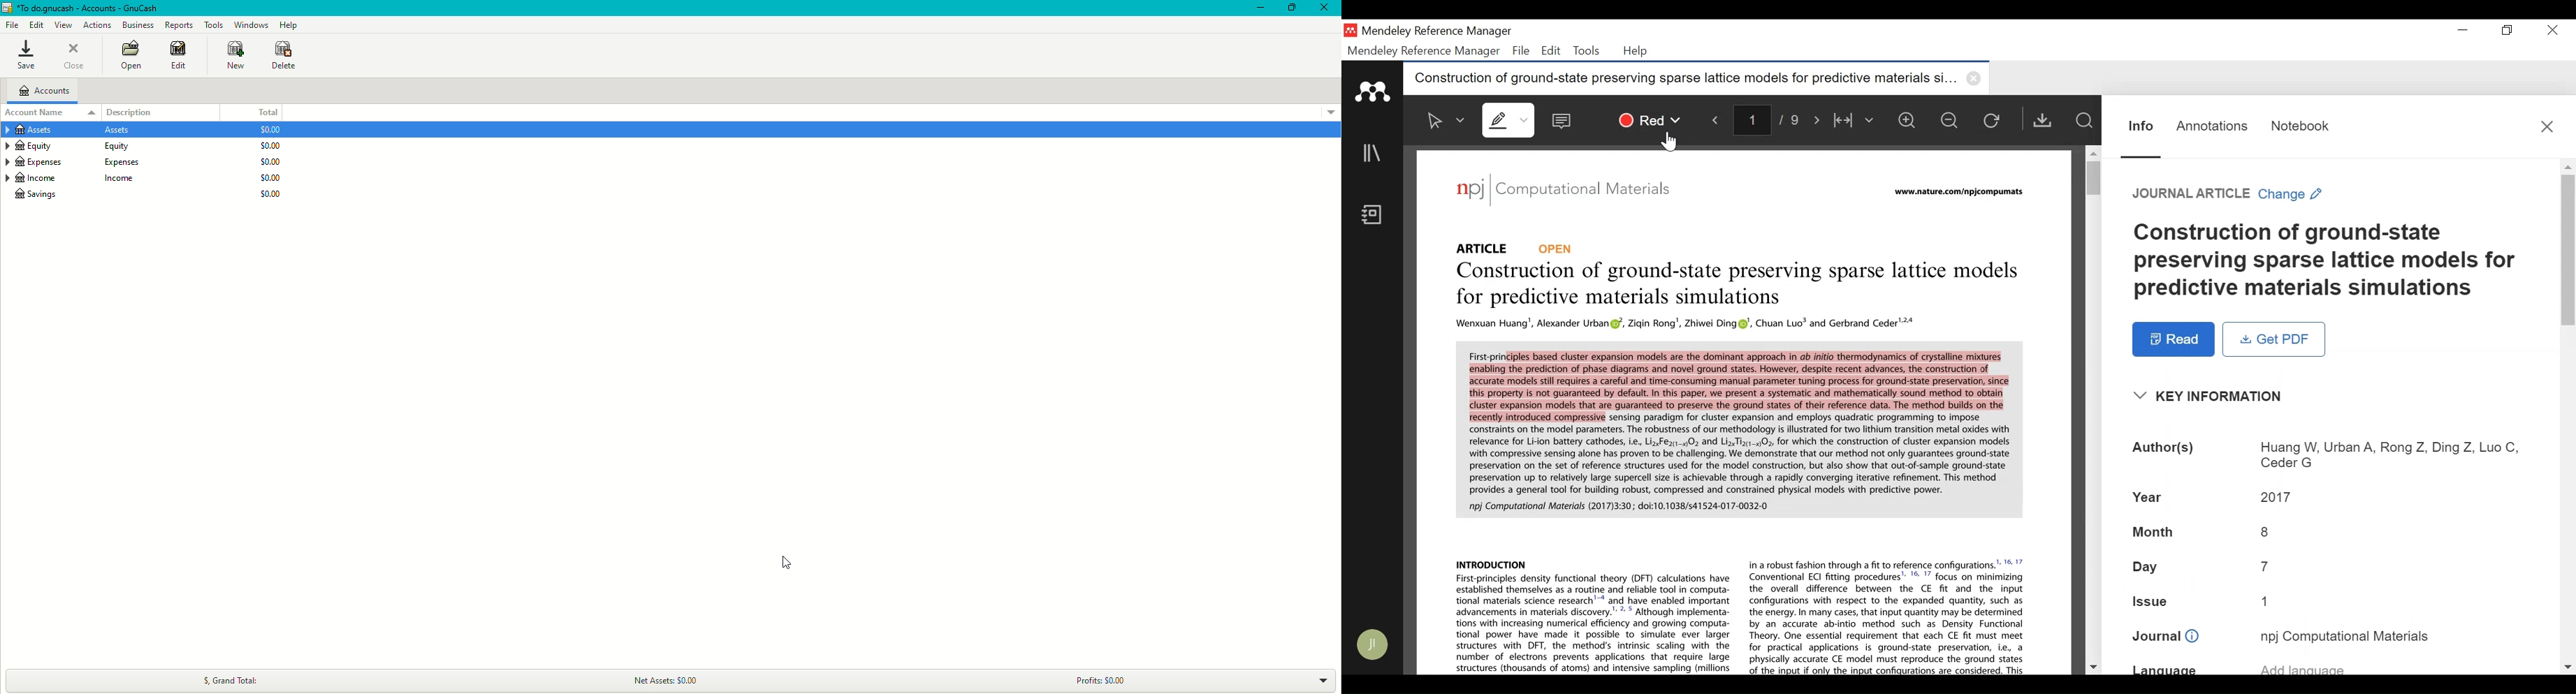 The height and width of the screenshot is (700, 2576). I want to click on Delete, so click(284, 55).